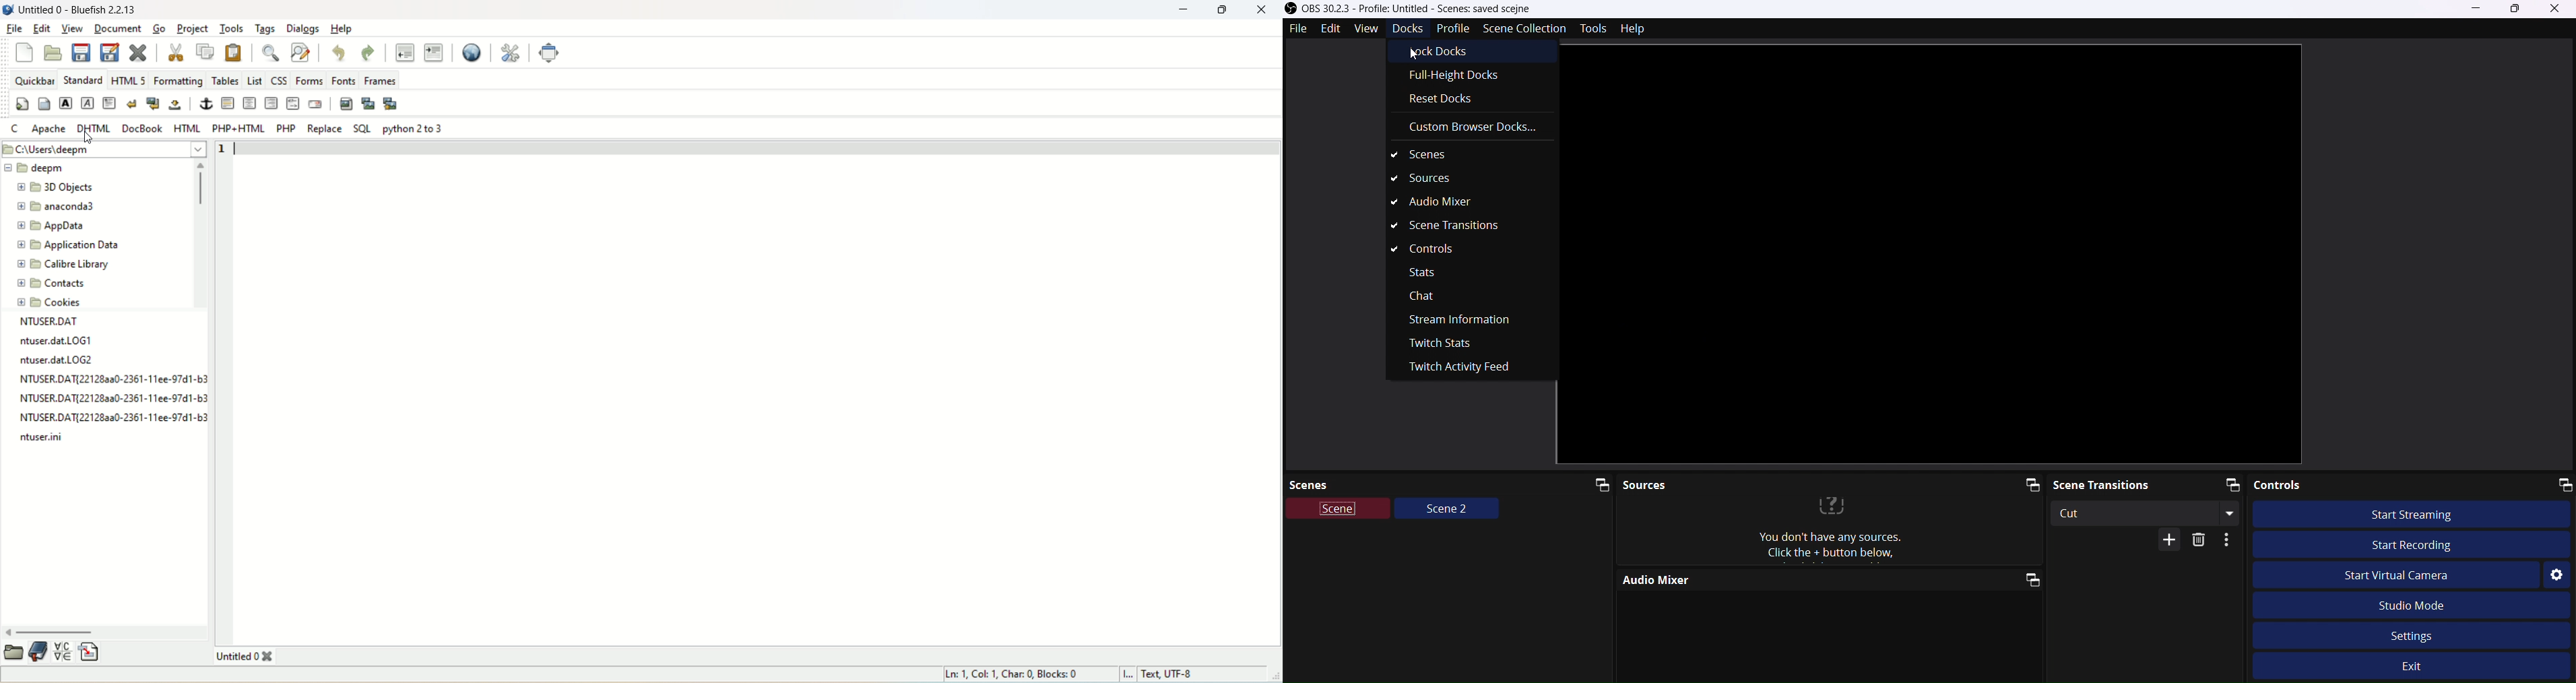 The image size is (2576, 700). I want to click on advanced find and replace, so click(301, 53).